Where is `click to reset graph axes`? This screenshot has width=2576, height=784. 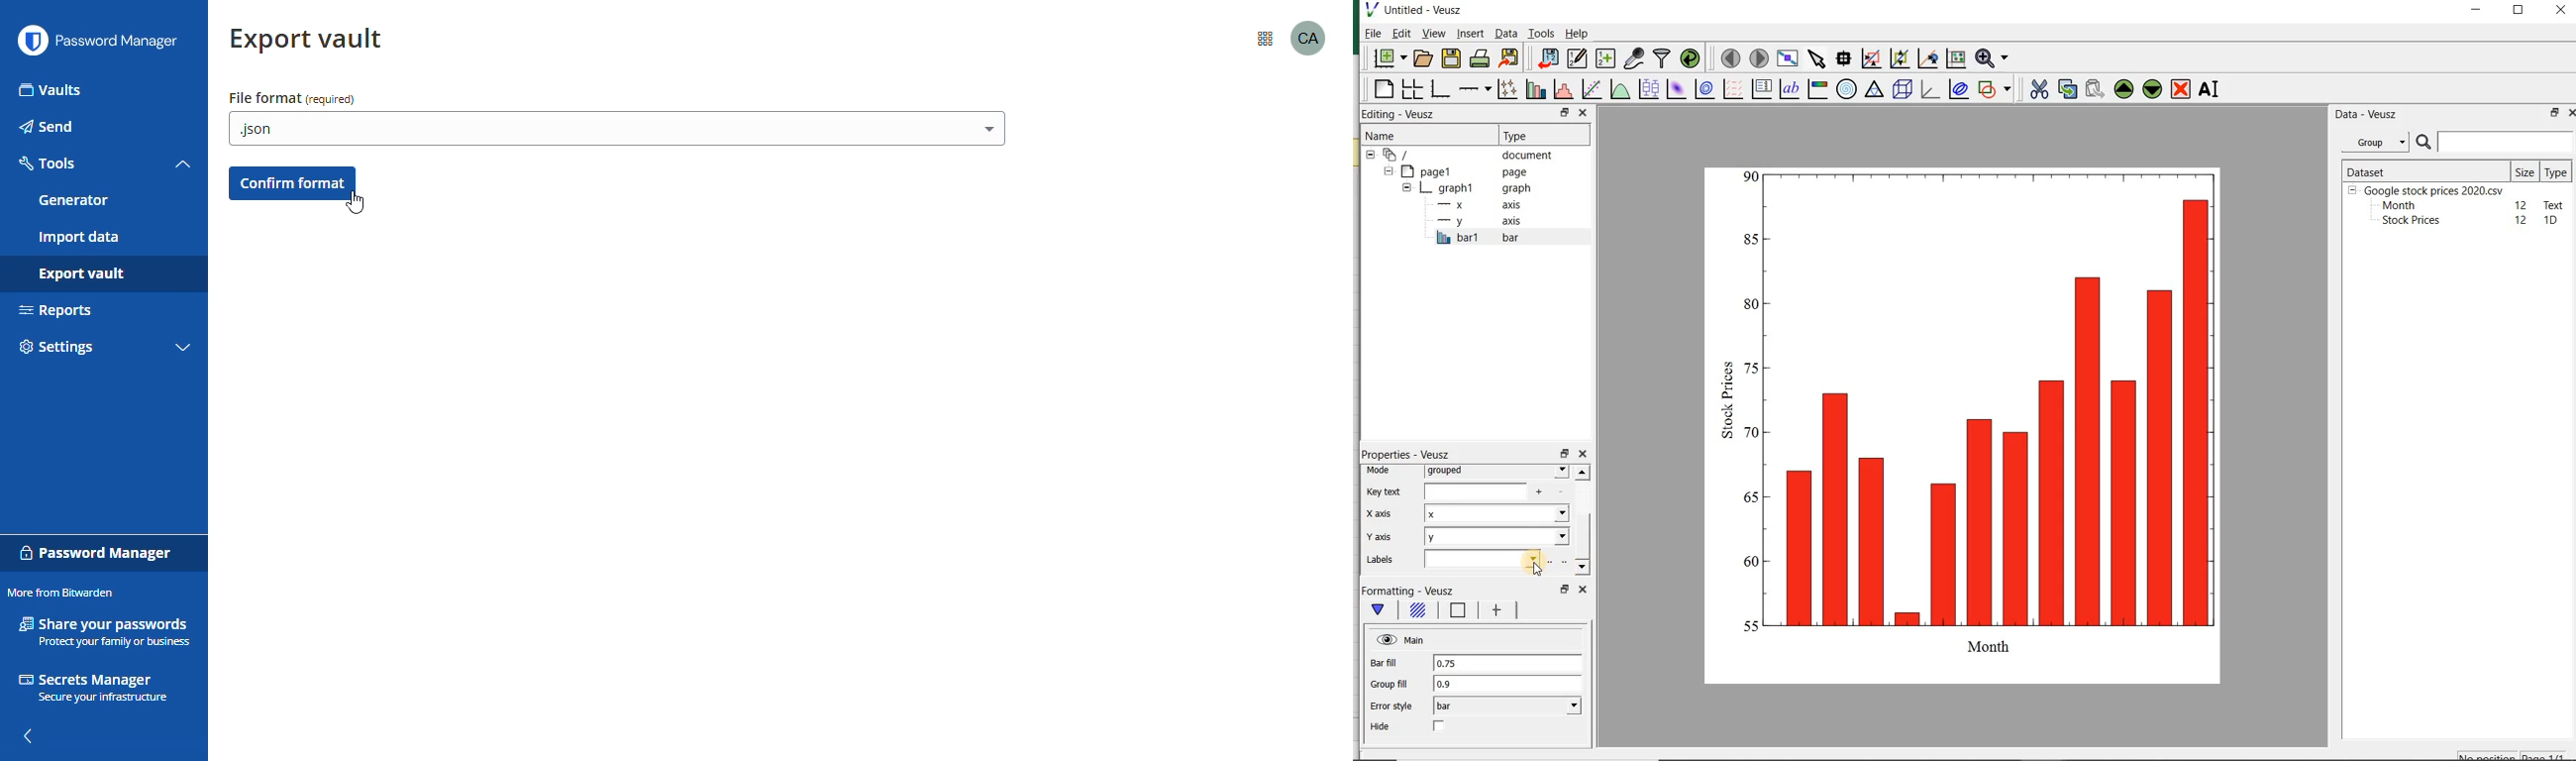 click to reset graph axes is located at coordinates (1955, 59).